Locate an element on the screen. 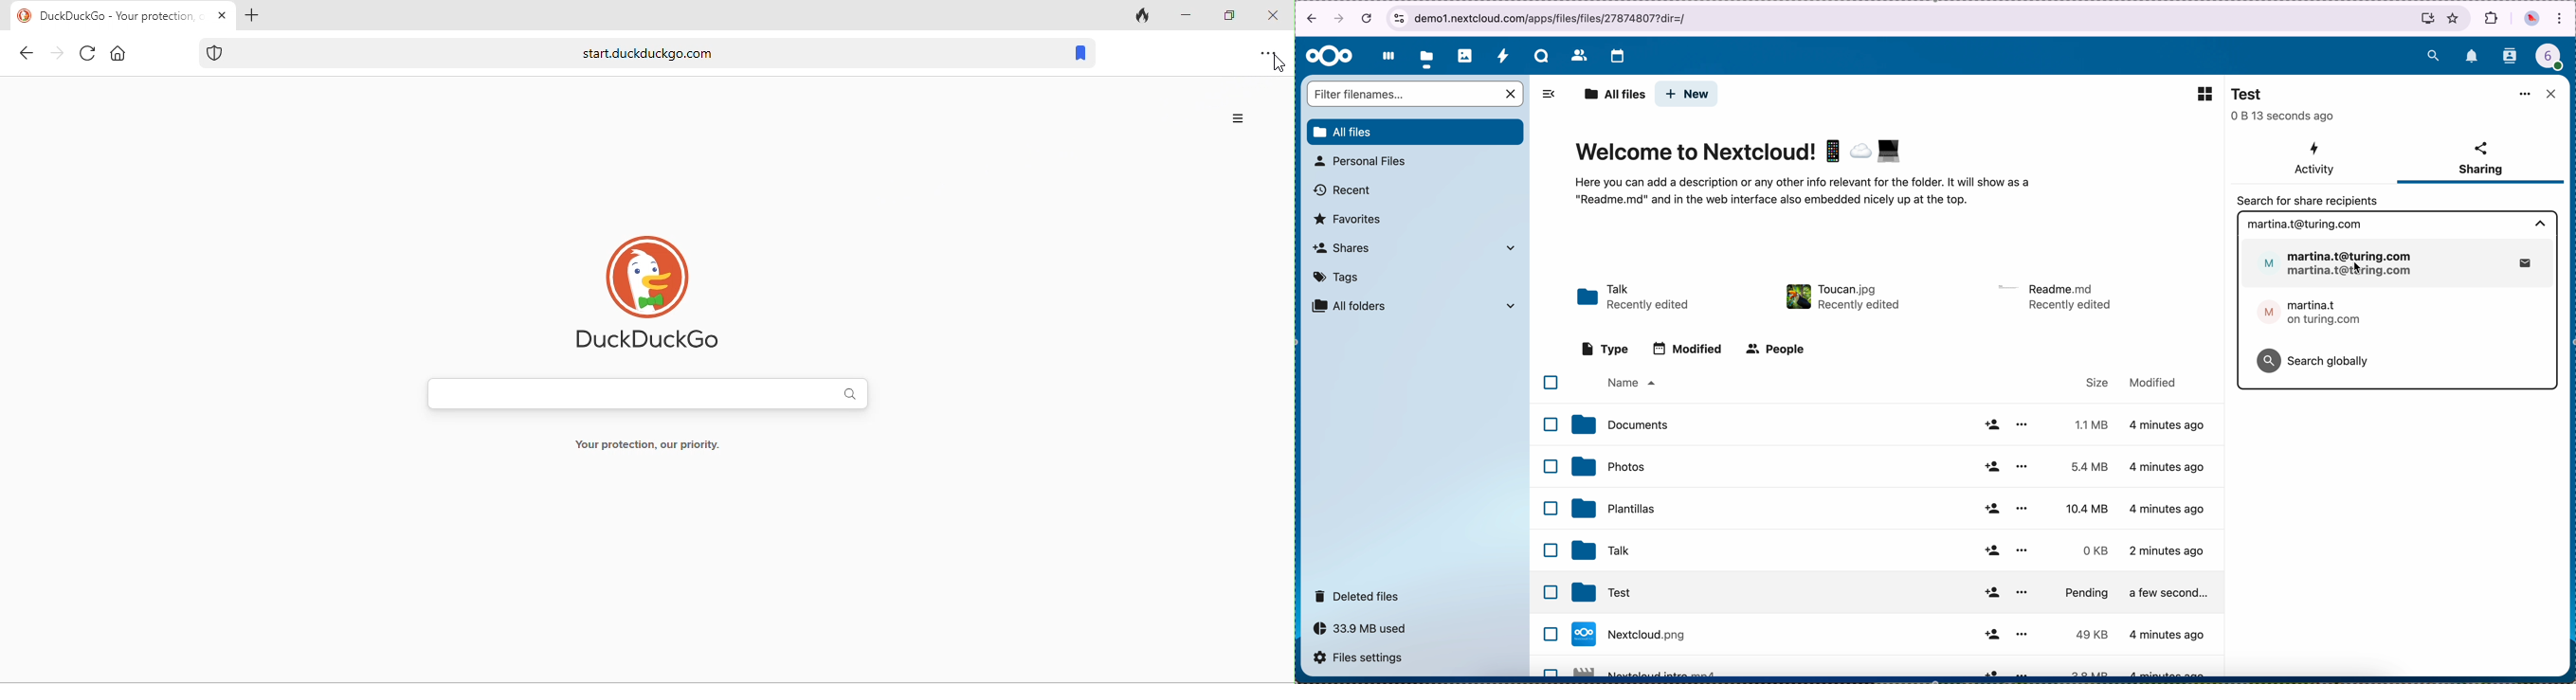  created new folder "Test" is located at coordinates (2468, 104).